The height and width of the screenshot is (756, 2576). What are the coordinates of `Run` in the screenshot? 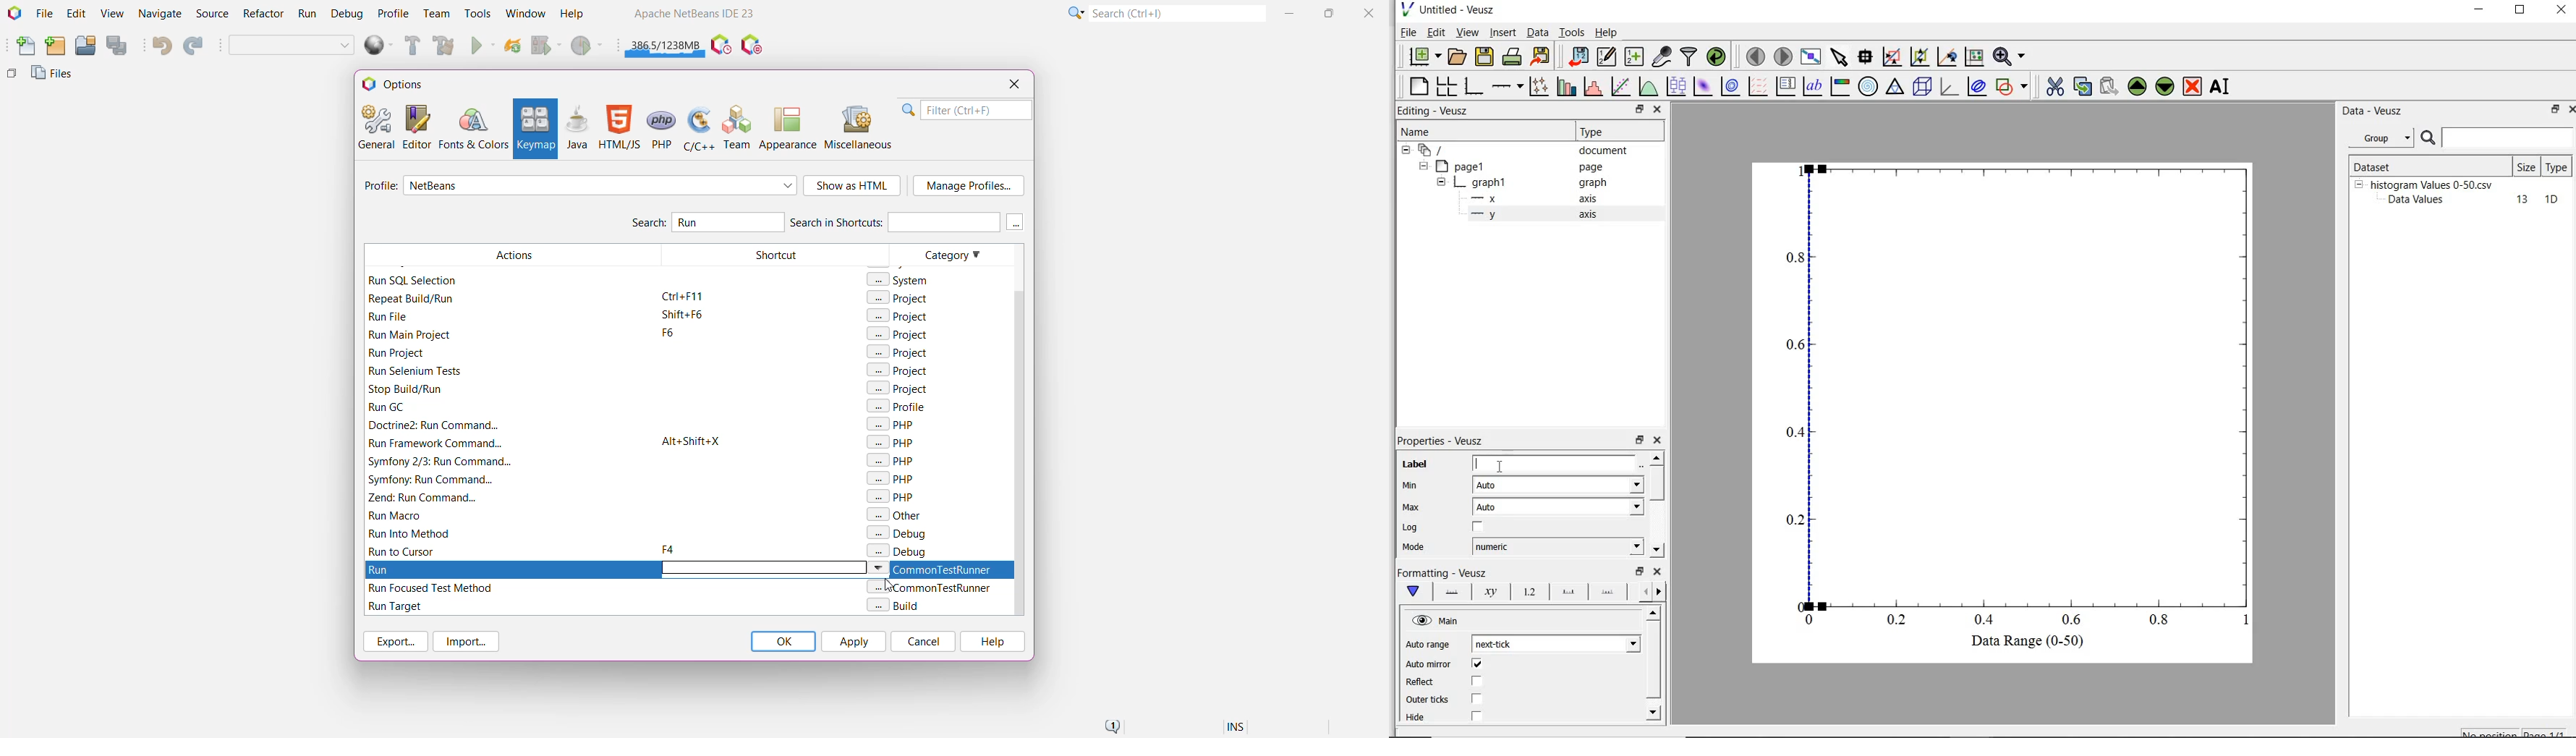 It's located at (307, 16).